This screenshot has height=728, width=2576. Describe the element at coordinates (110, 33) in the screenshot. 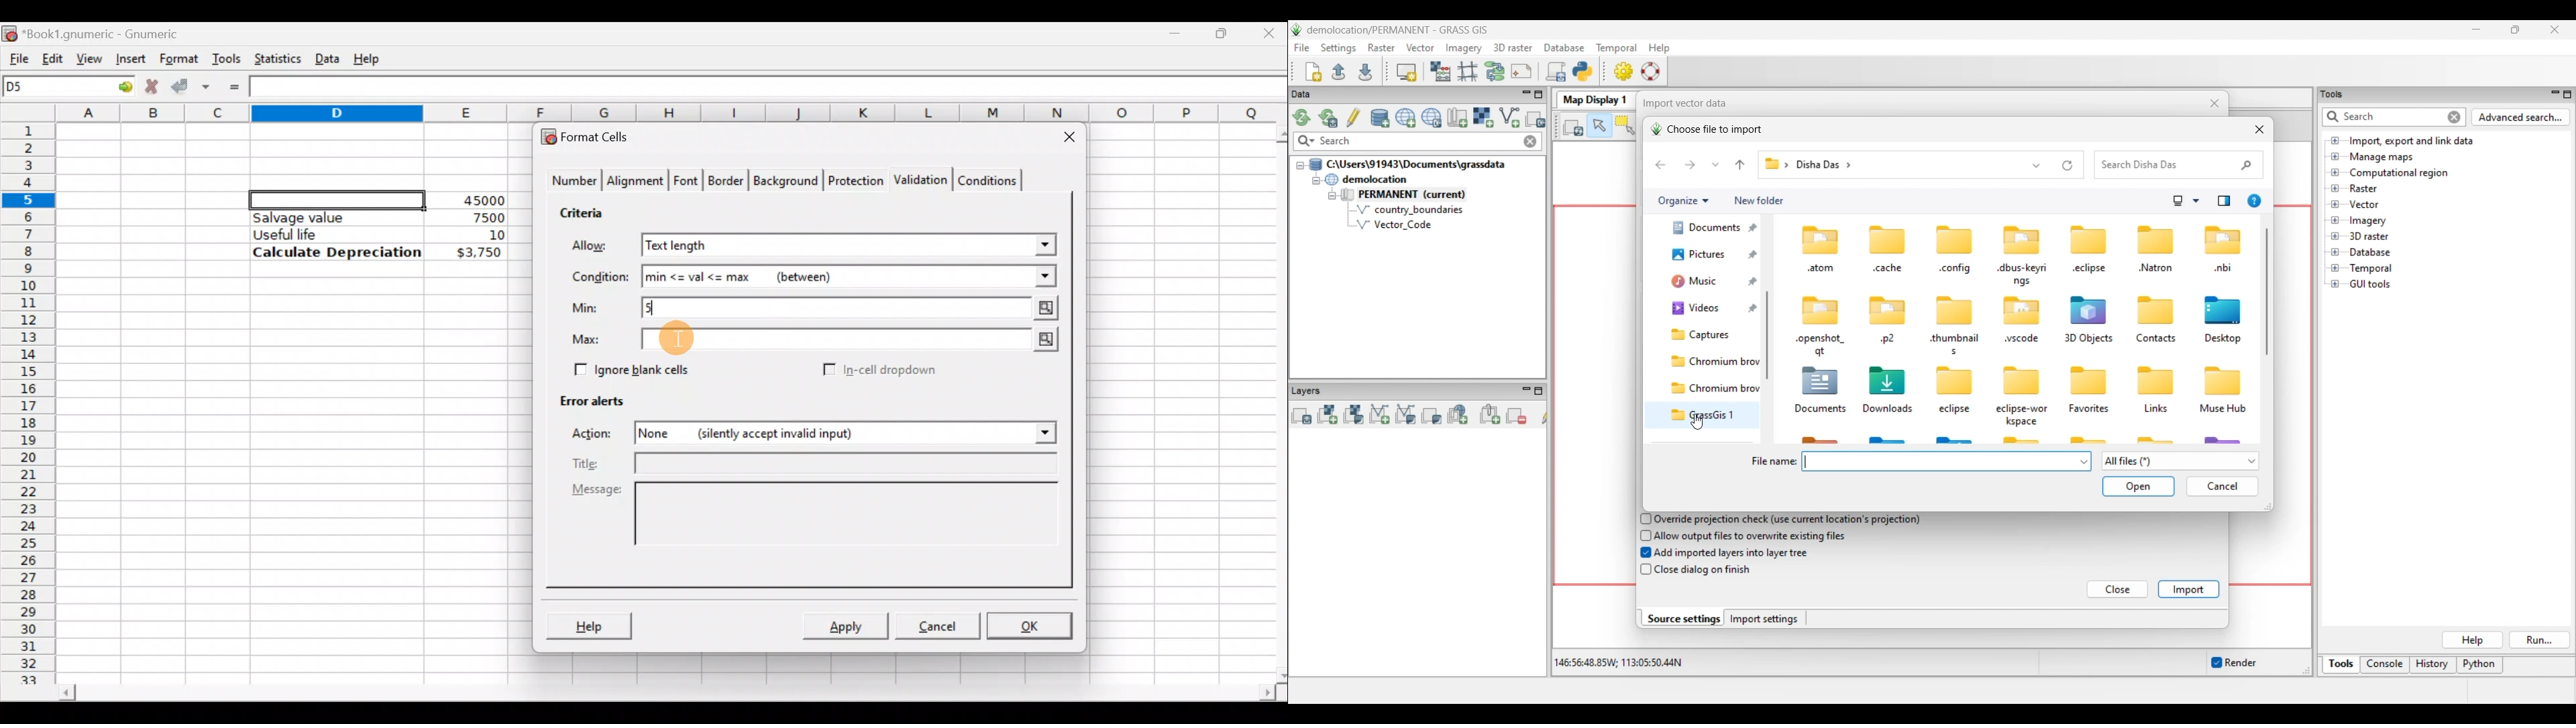

I see `Book1.gnumeric - Gnumeric` at that location.